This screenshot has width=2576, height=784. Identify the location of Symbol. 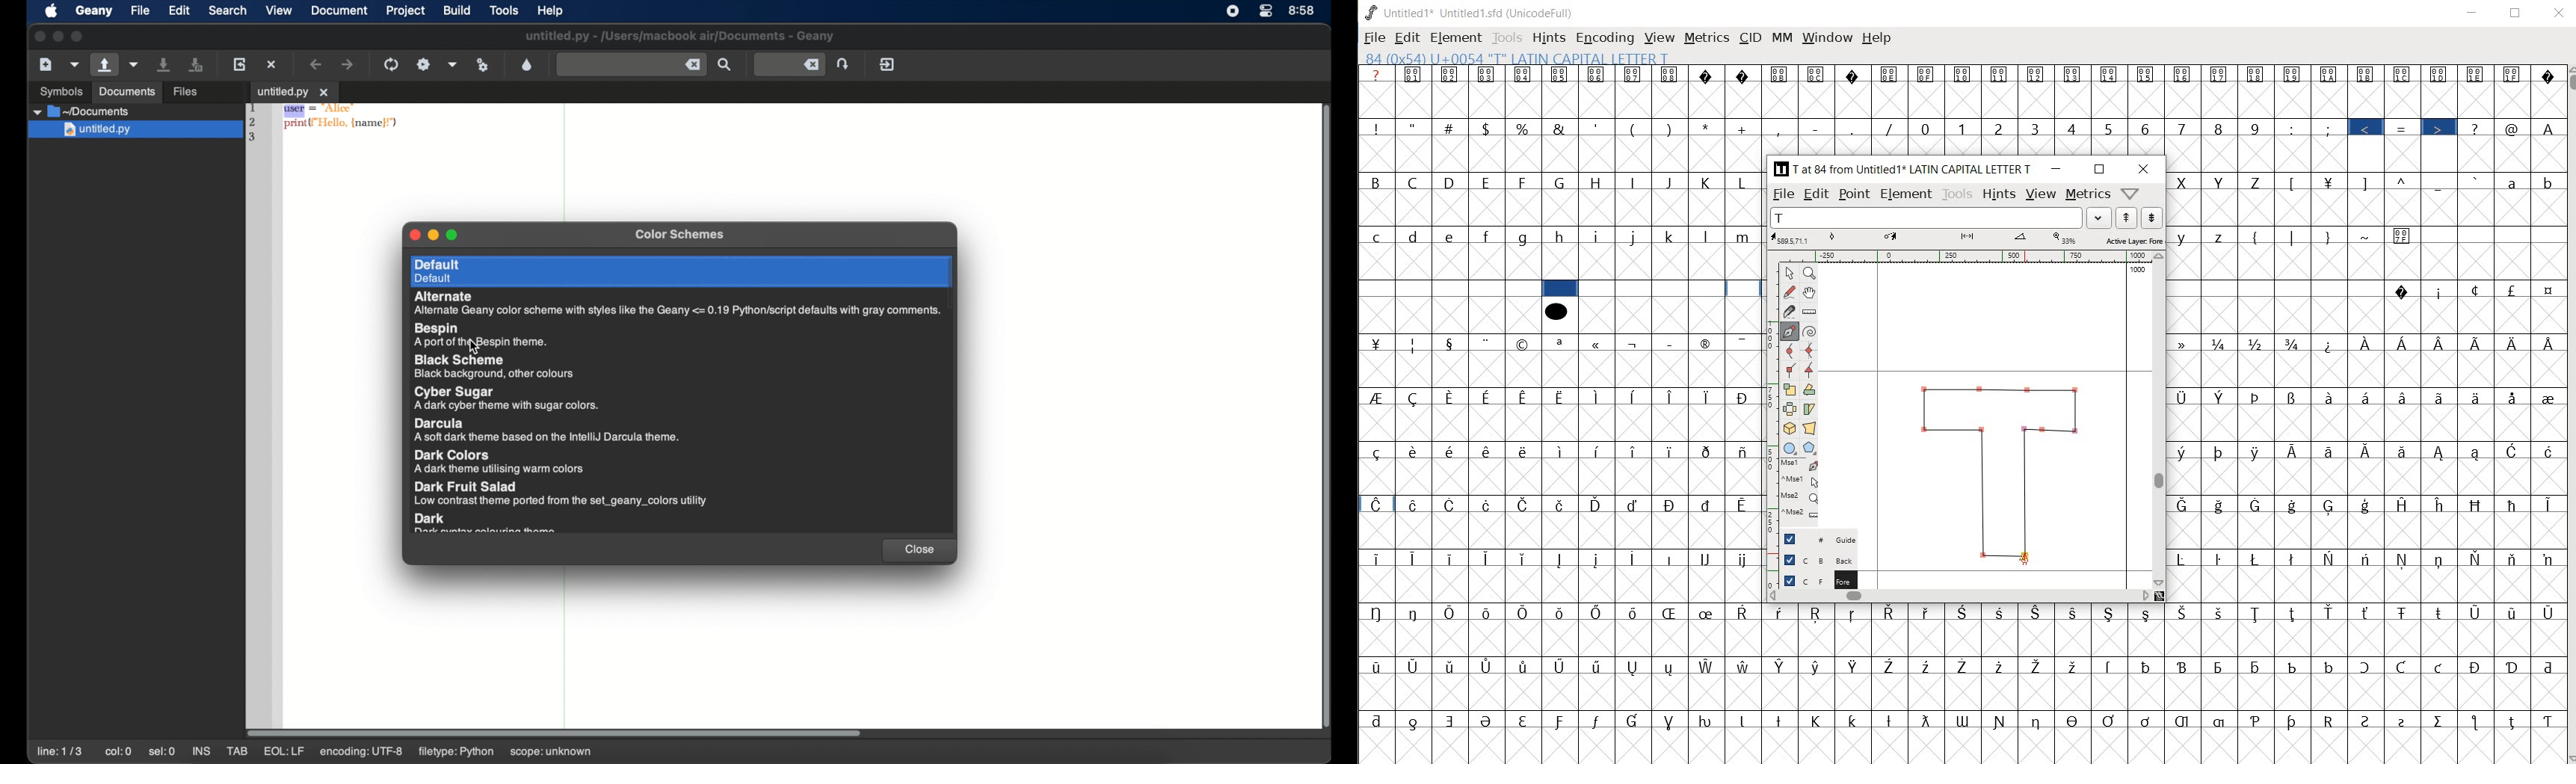
(2404, 559).